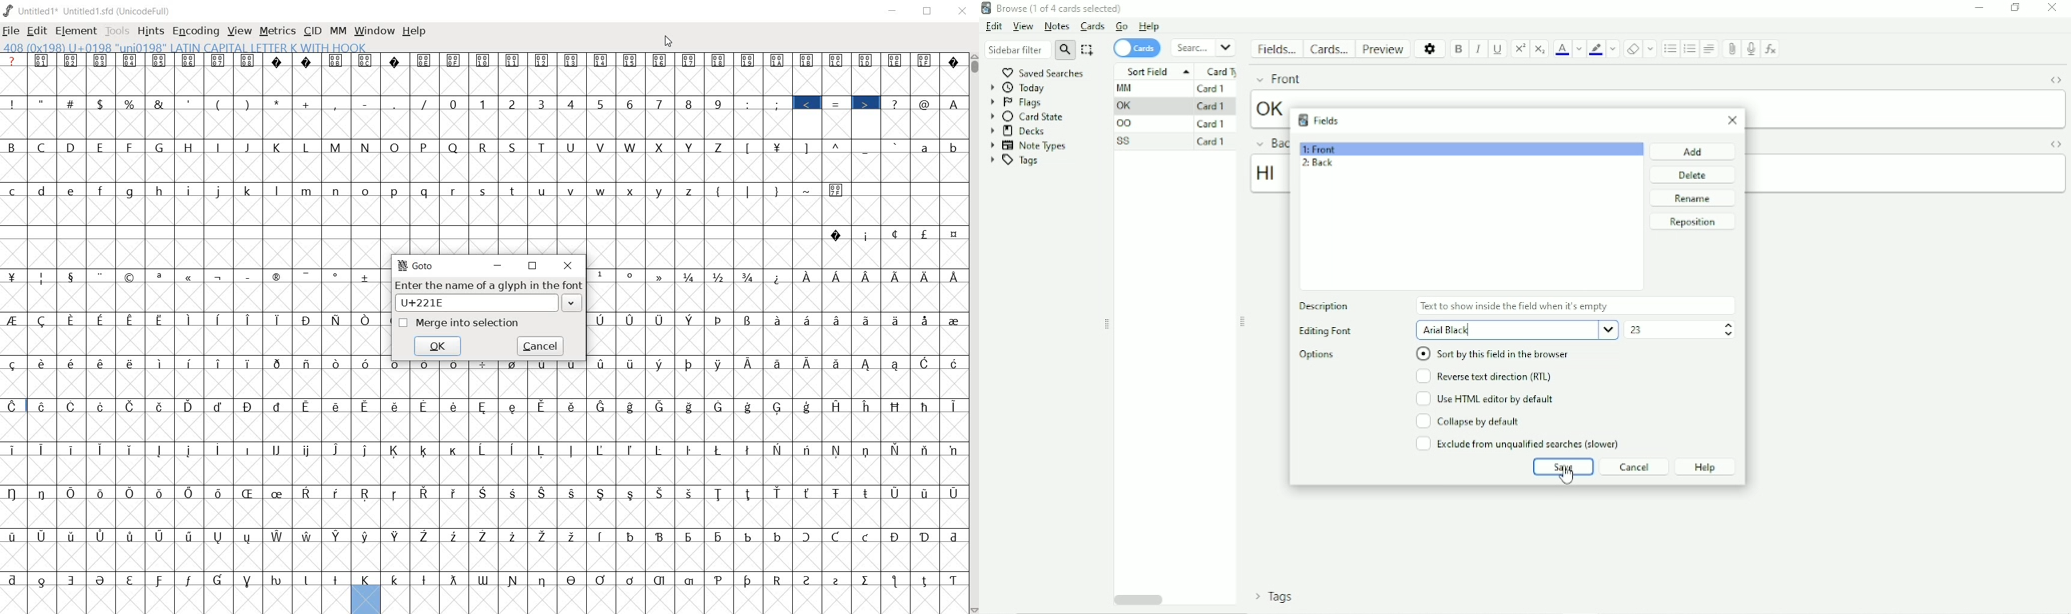  I want to click on Italic, so click(1479, 49).